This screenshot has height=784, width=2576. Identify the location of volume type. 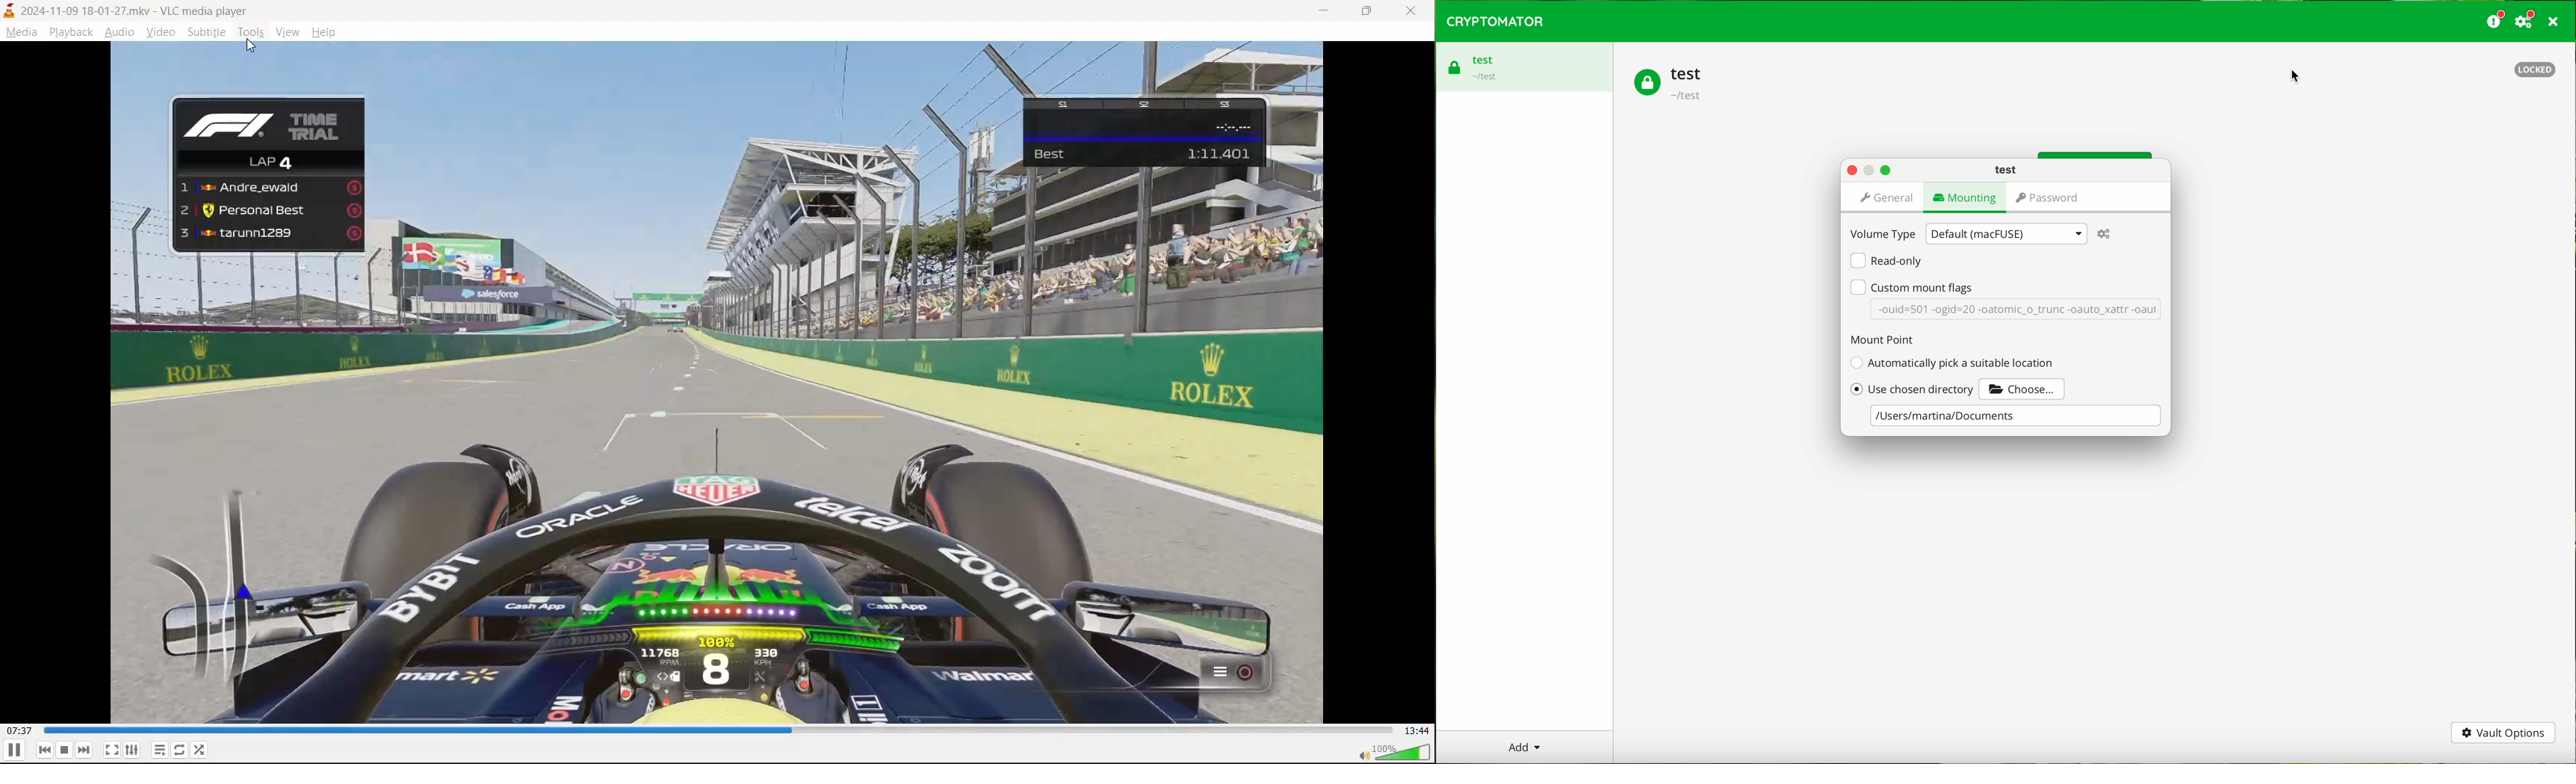
(1884, 233).